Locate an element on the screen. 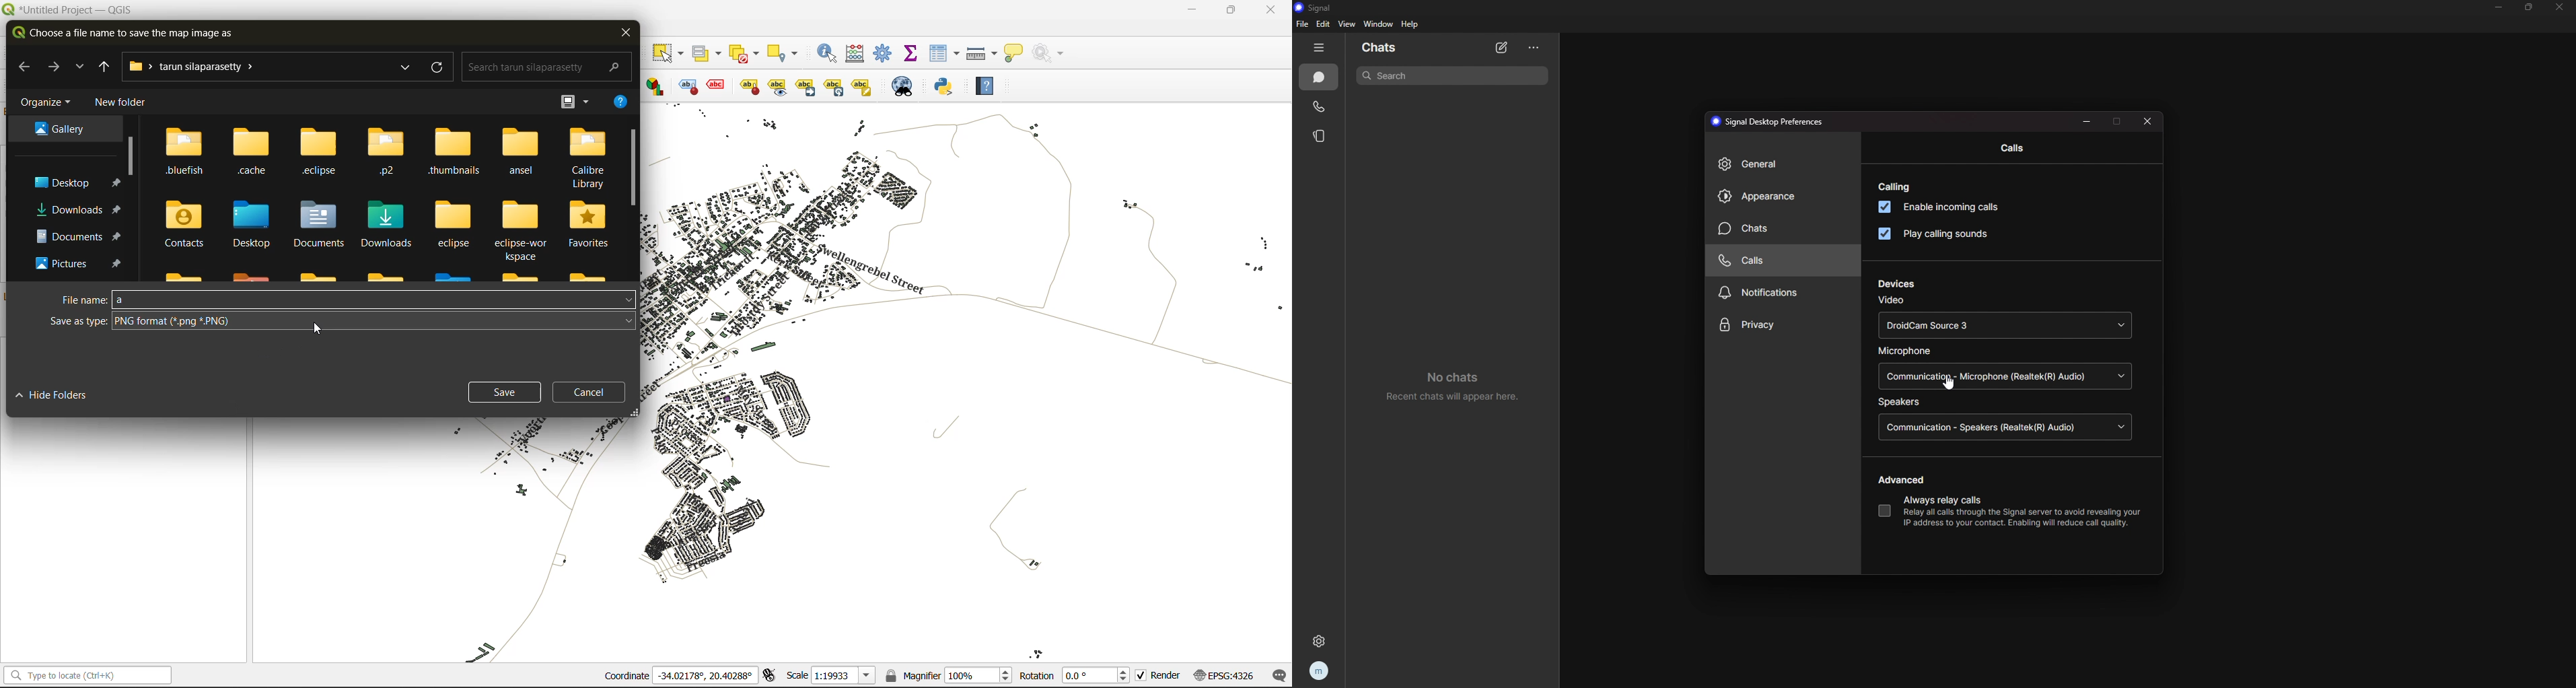  previous folder is located at coordinates (100, 67).